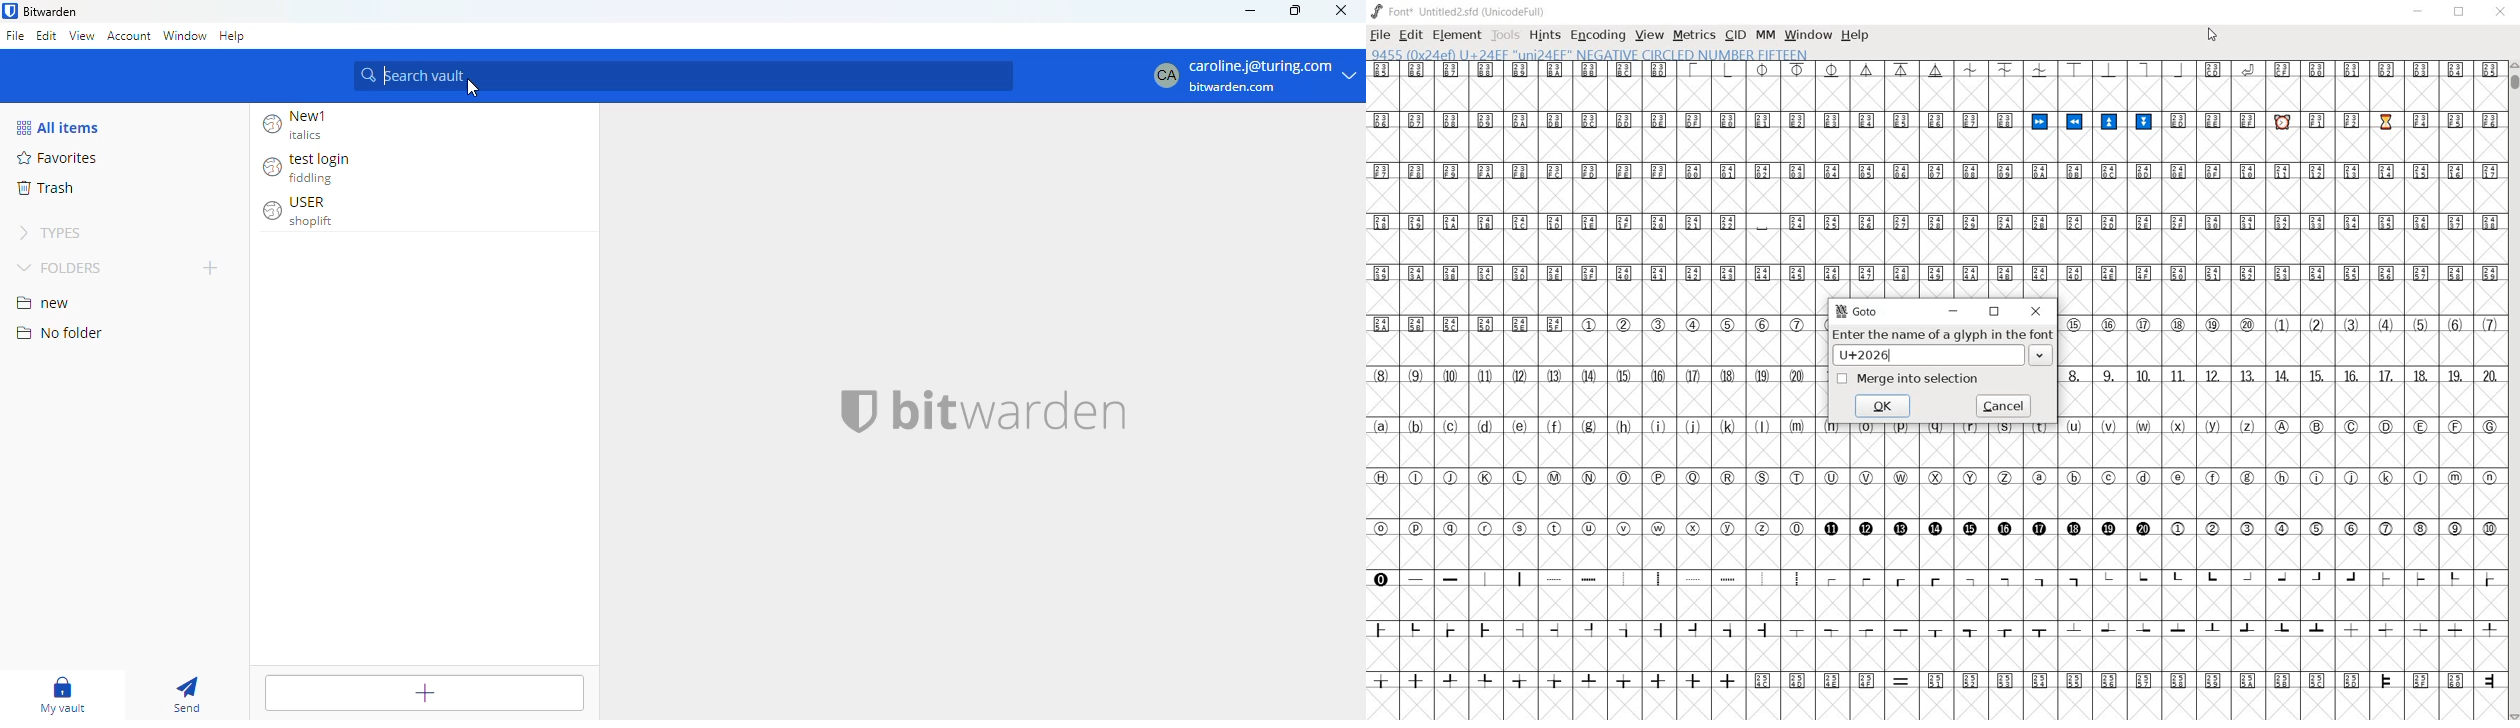  Describe the element at coordinates (82, 35) in the screenshot. I see `view` at that location.